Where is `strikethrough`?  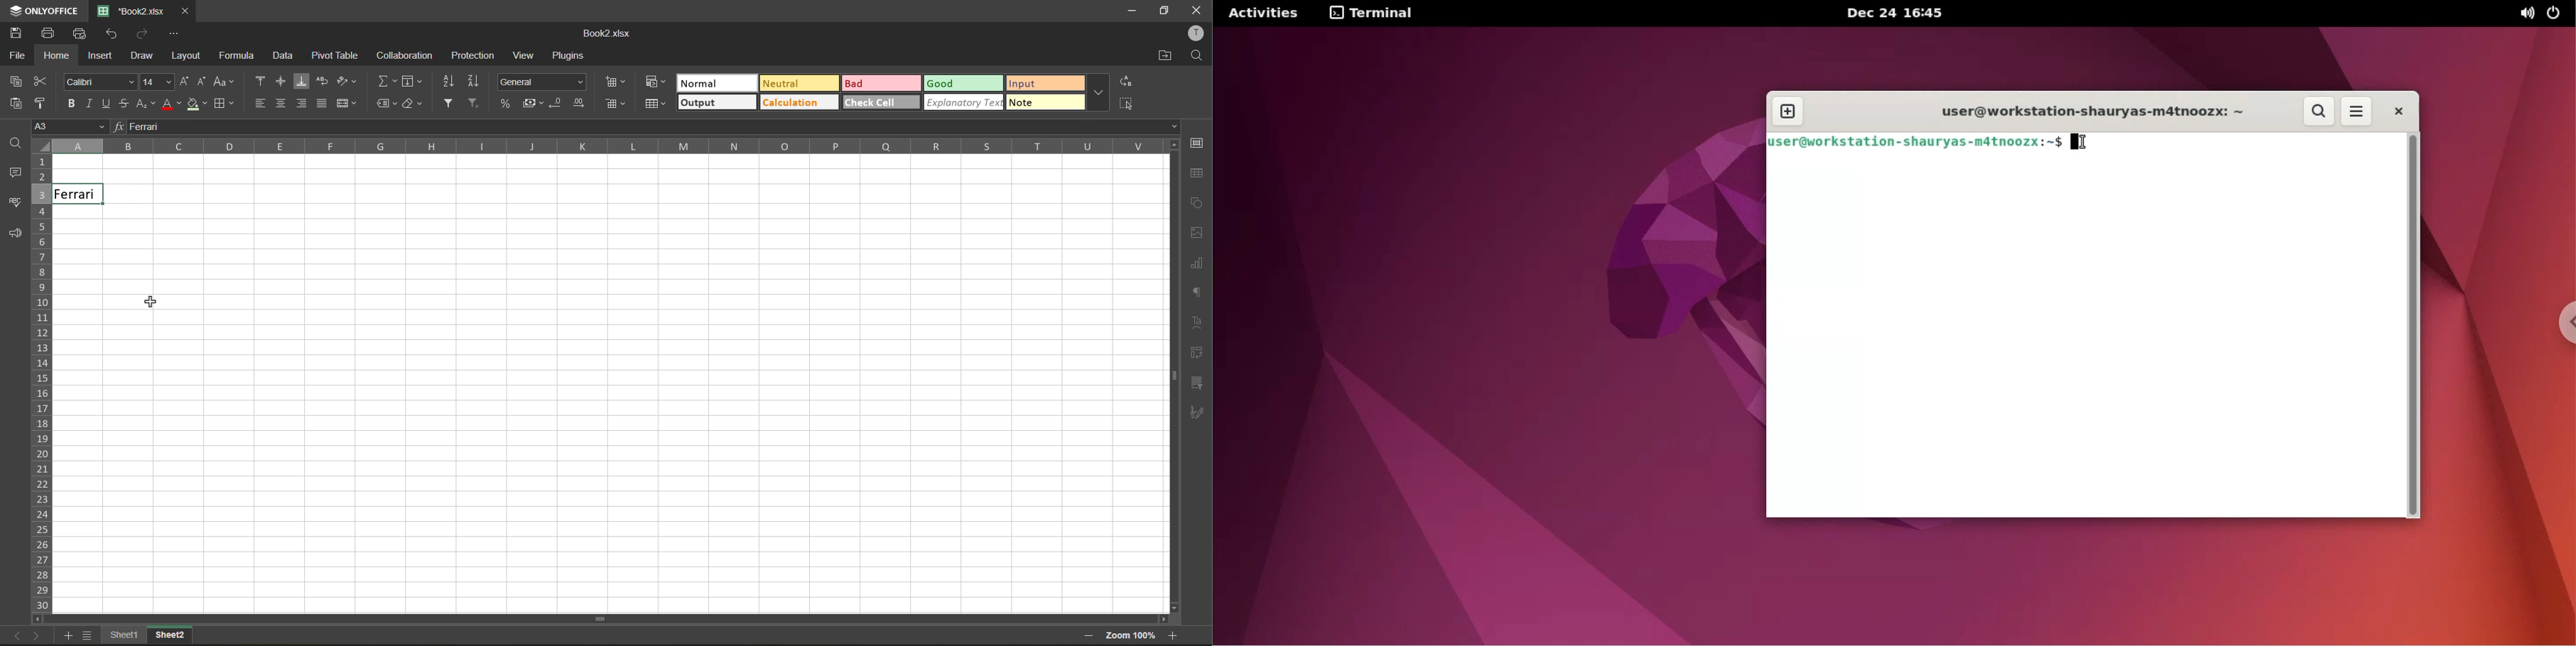 strikethrough is located at coordinates (128, 104).